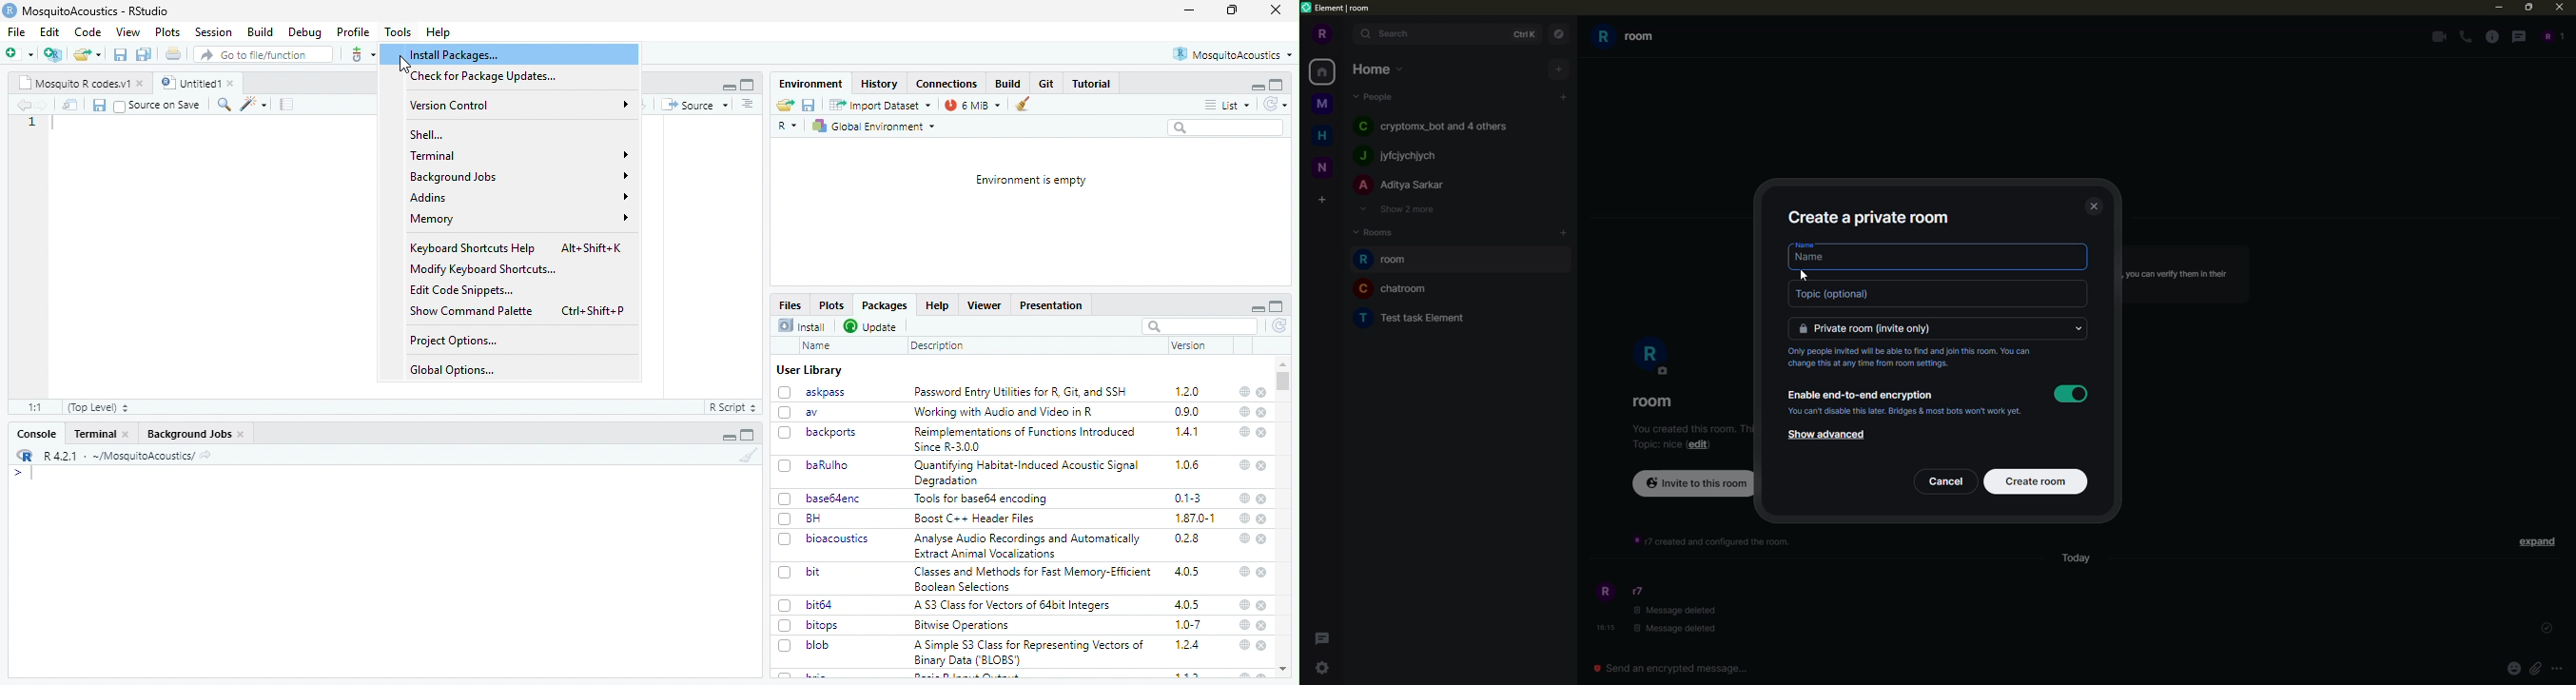 The height and width of the screenshot is (700, 2576). Describe the element at coordinates (791, 304) in the screenshot. I see `Files` at that location.